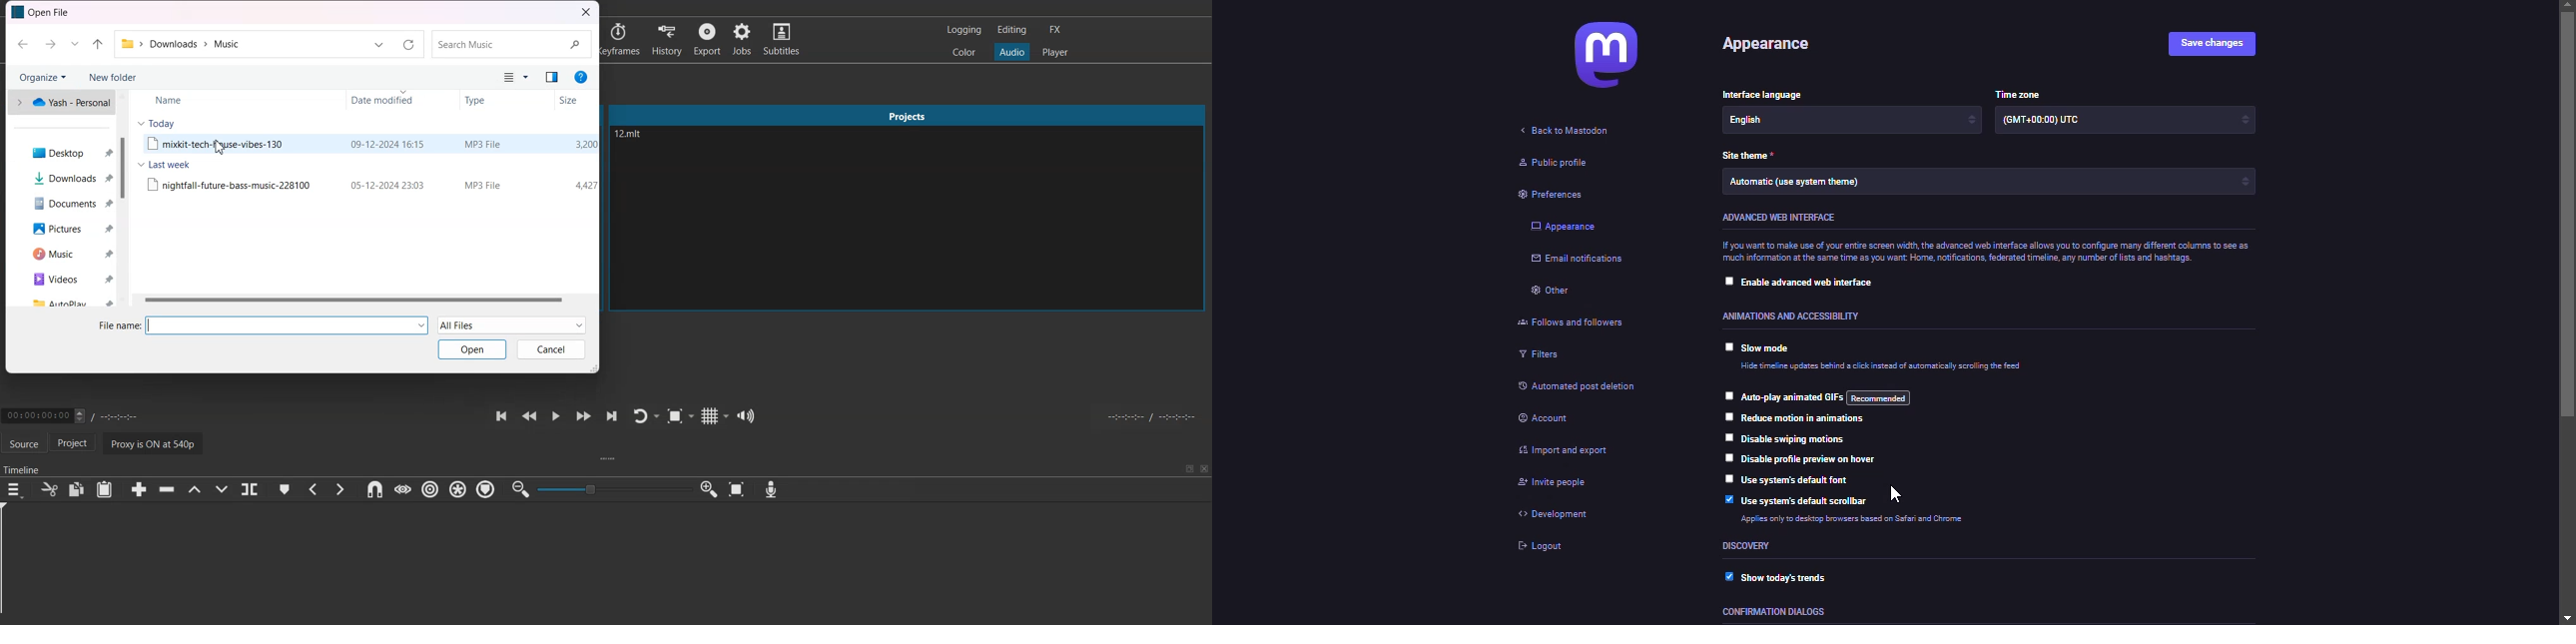 This screenshot has height=644, width=2576. I want to click on Drag Handle, so click(610, 460).